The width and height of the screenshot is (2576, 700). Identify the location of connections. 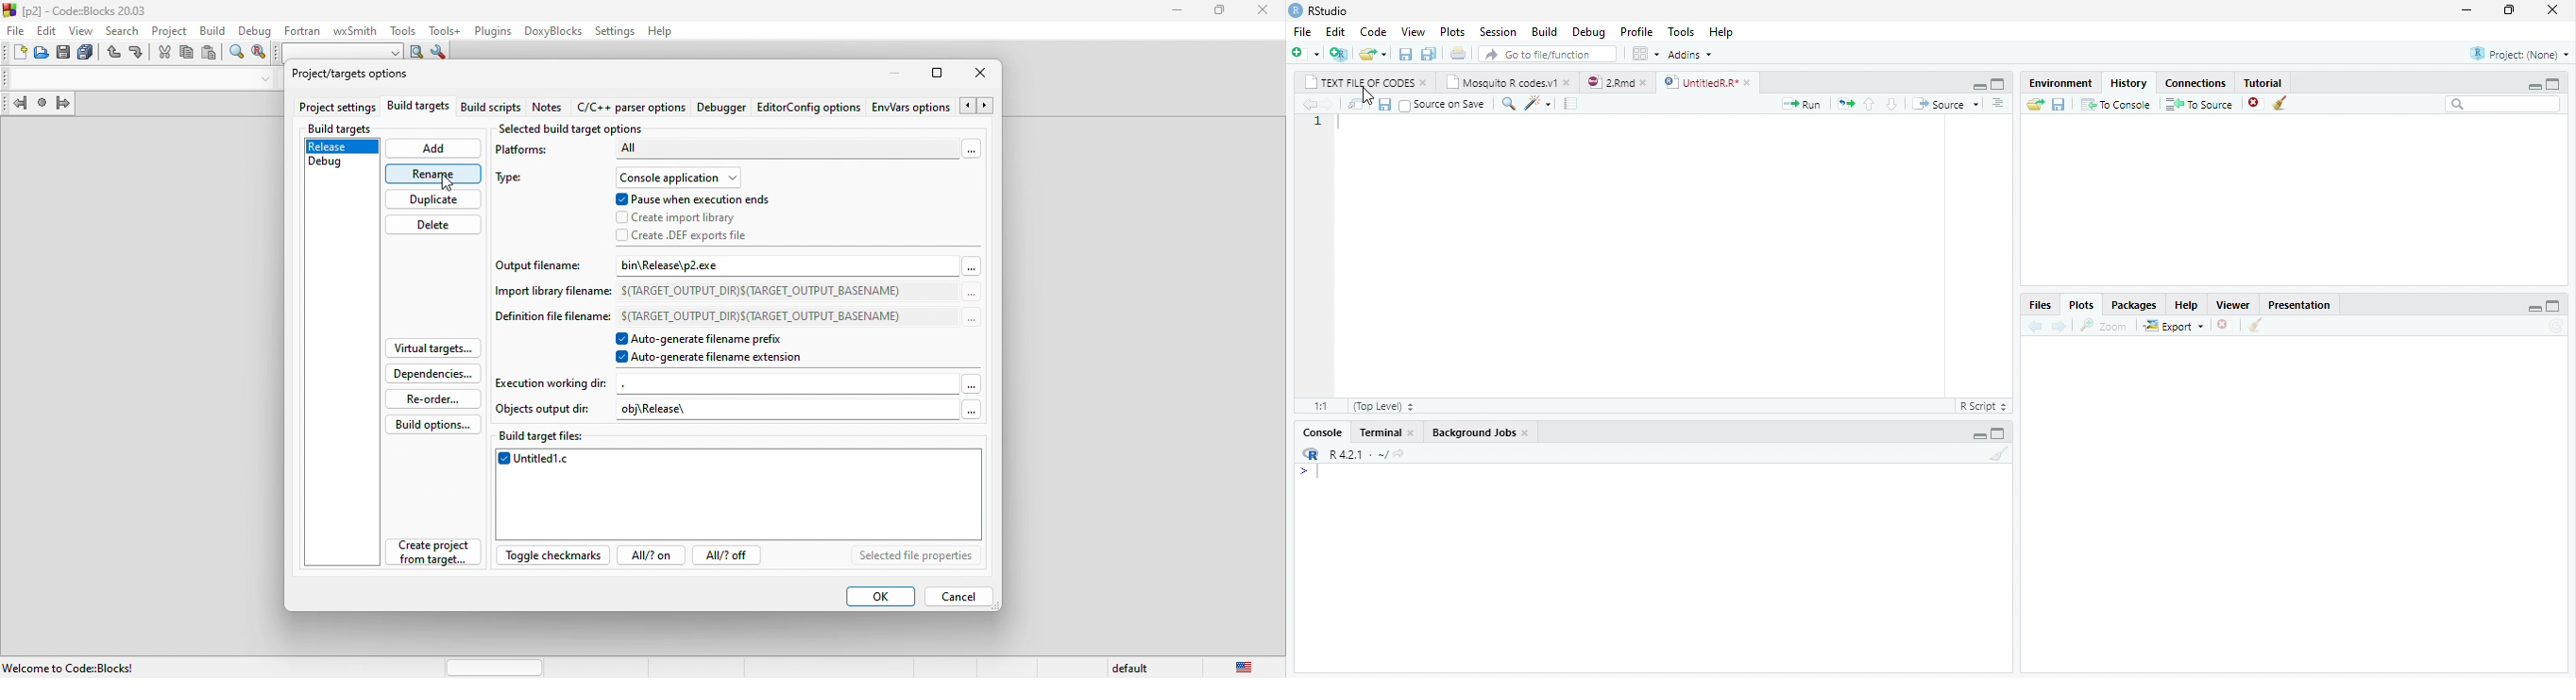
(2195, 83).